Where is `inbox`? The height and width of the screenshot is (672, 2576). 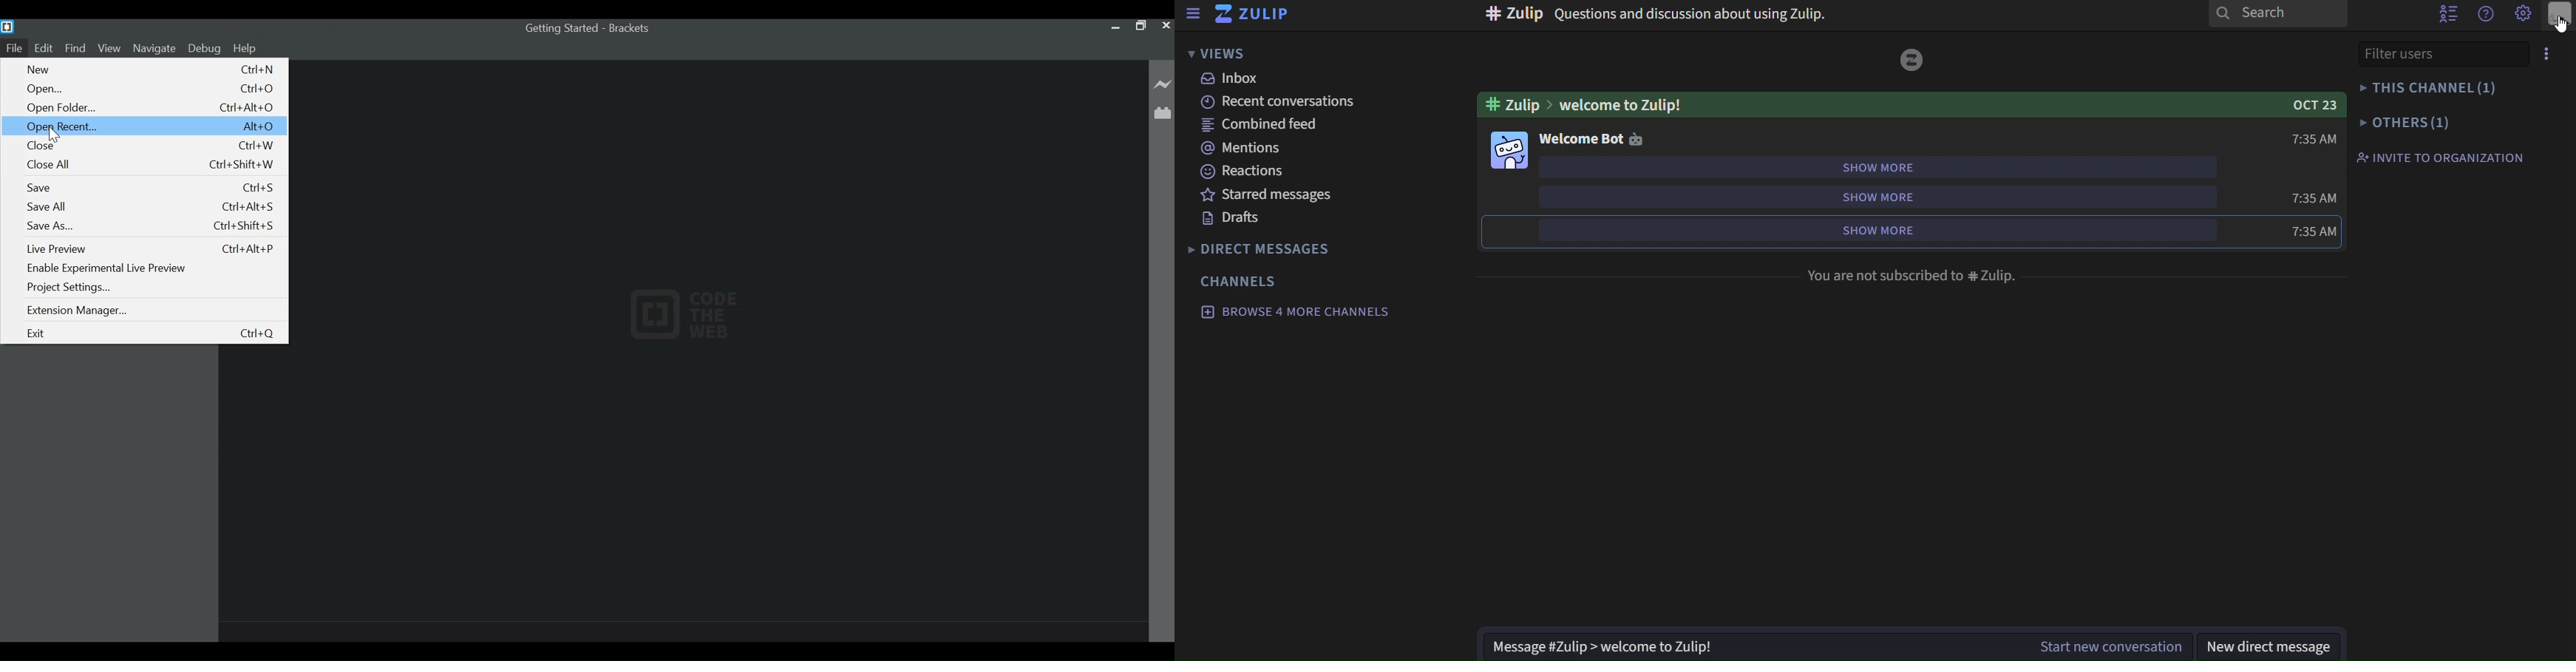
inbox is located at coordinates (1287, 78).